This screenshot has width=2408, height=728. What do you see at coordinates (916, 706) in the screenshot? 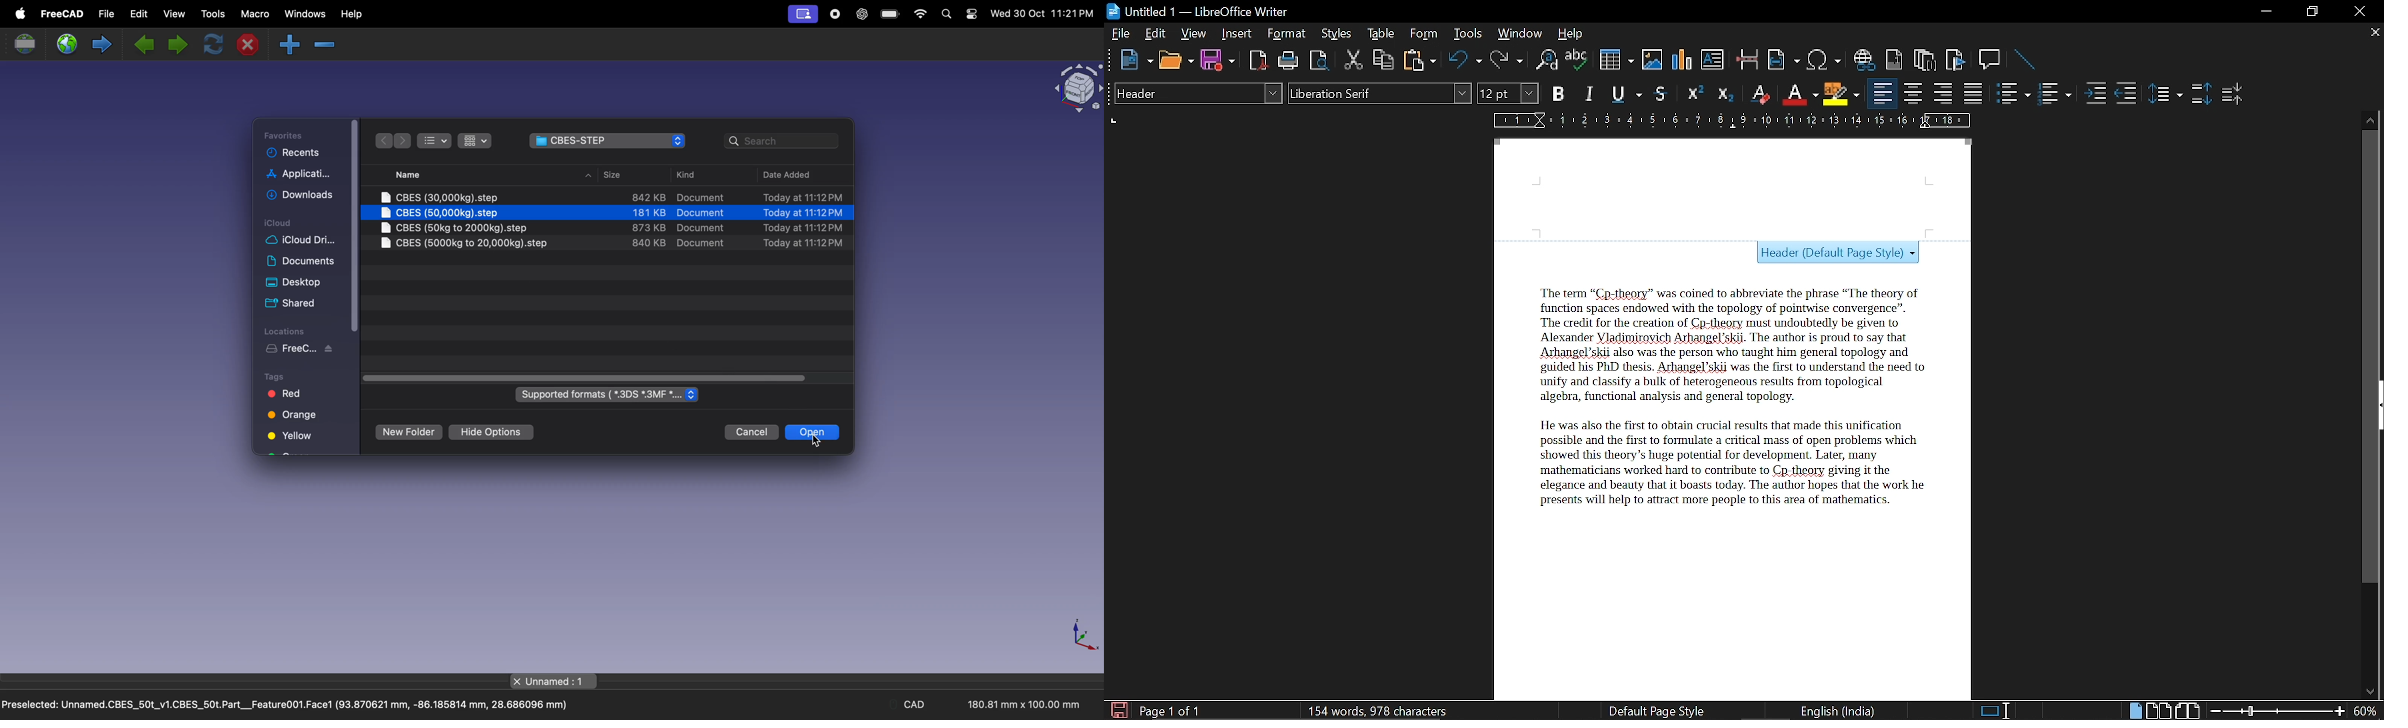
I see `CAD` at bounding box center [916, 706].